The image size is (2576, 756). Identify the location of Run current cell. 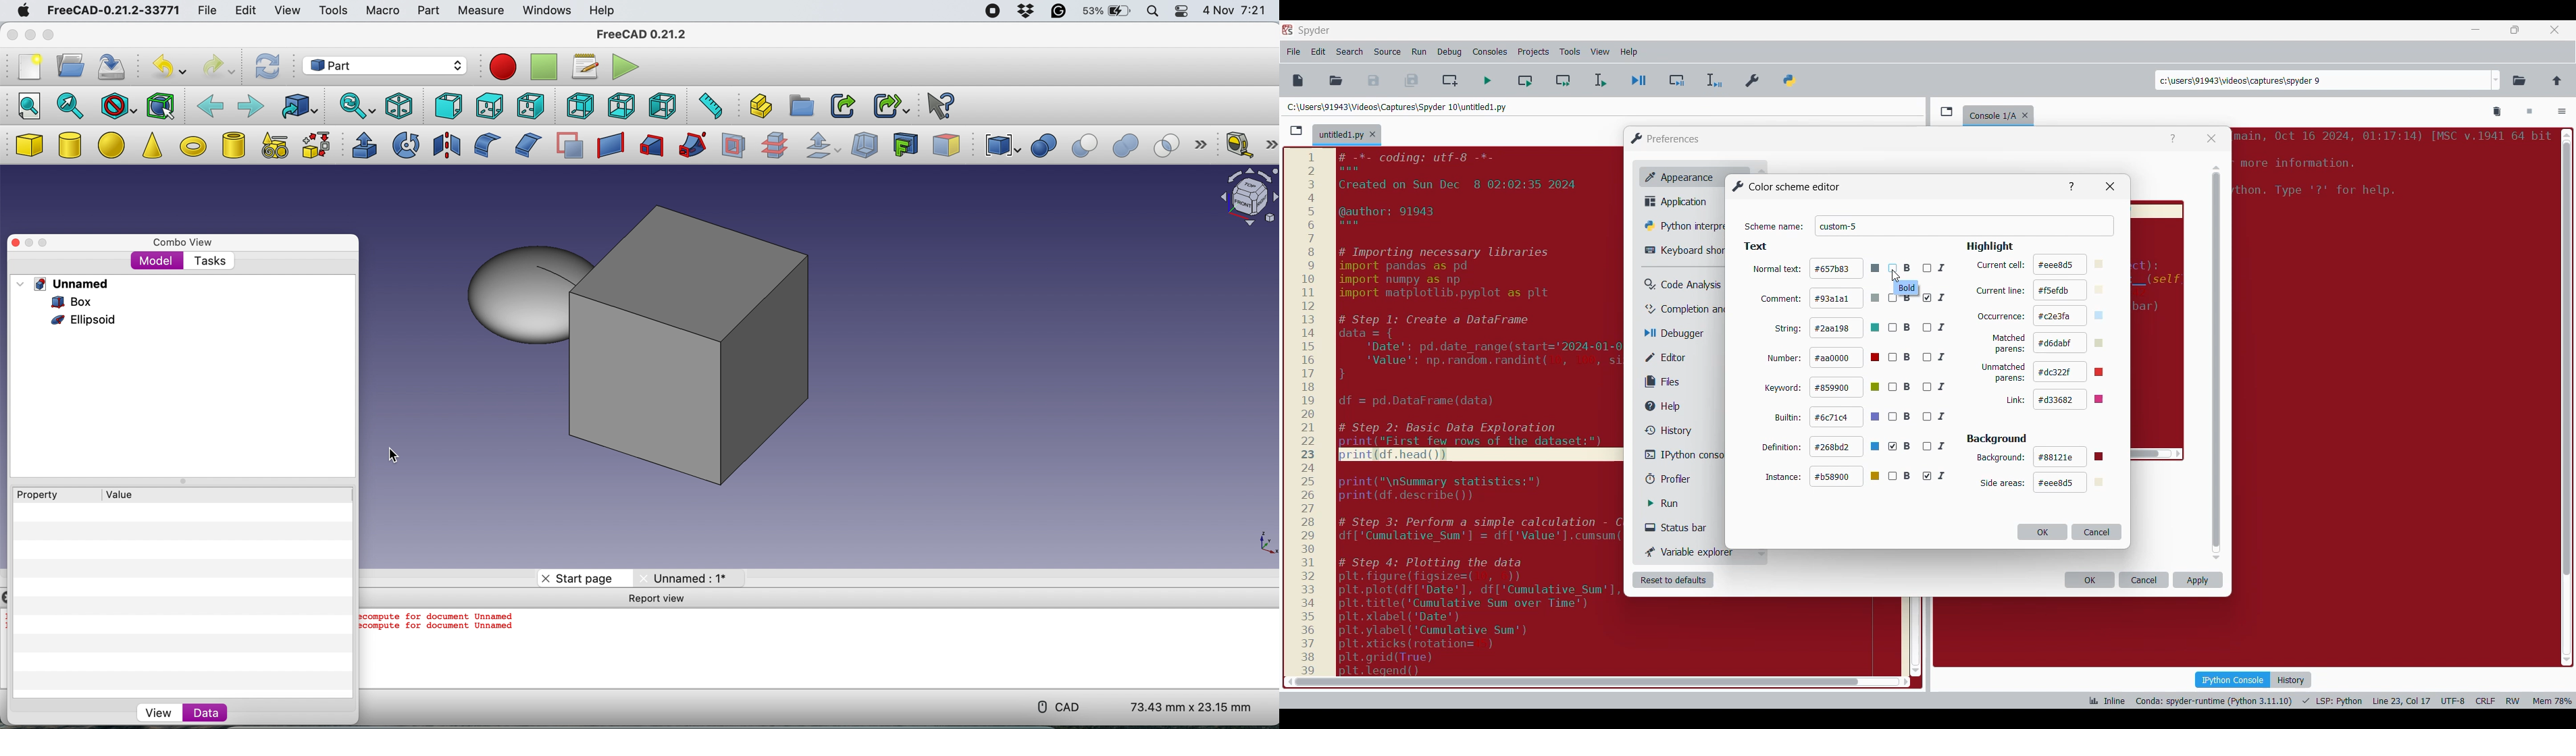
(1525, 80).